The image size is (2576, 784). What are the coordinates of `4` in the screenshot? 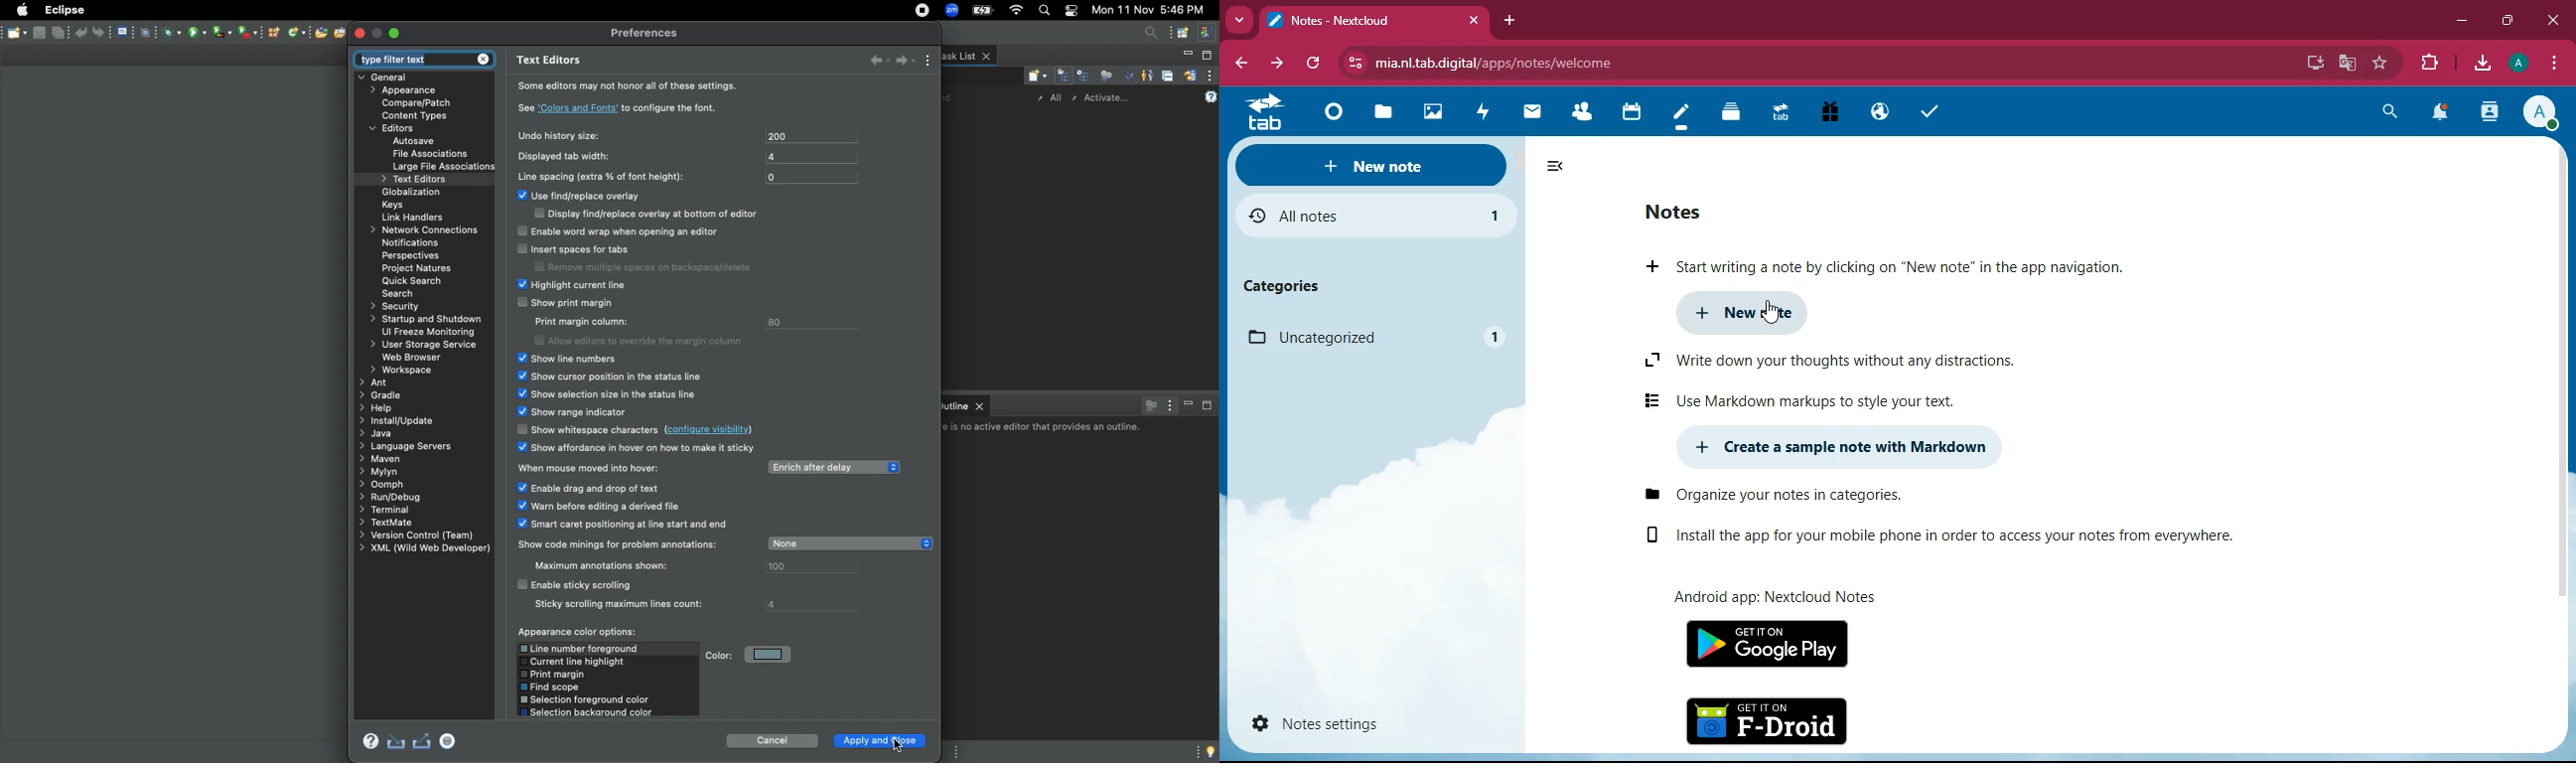 It's located at (811, 602).